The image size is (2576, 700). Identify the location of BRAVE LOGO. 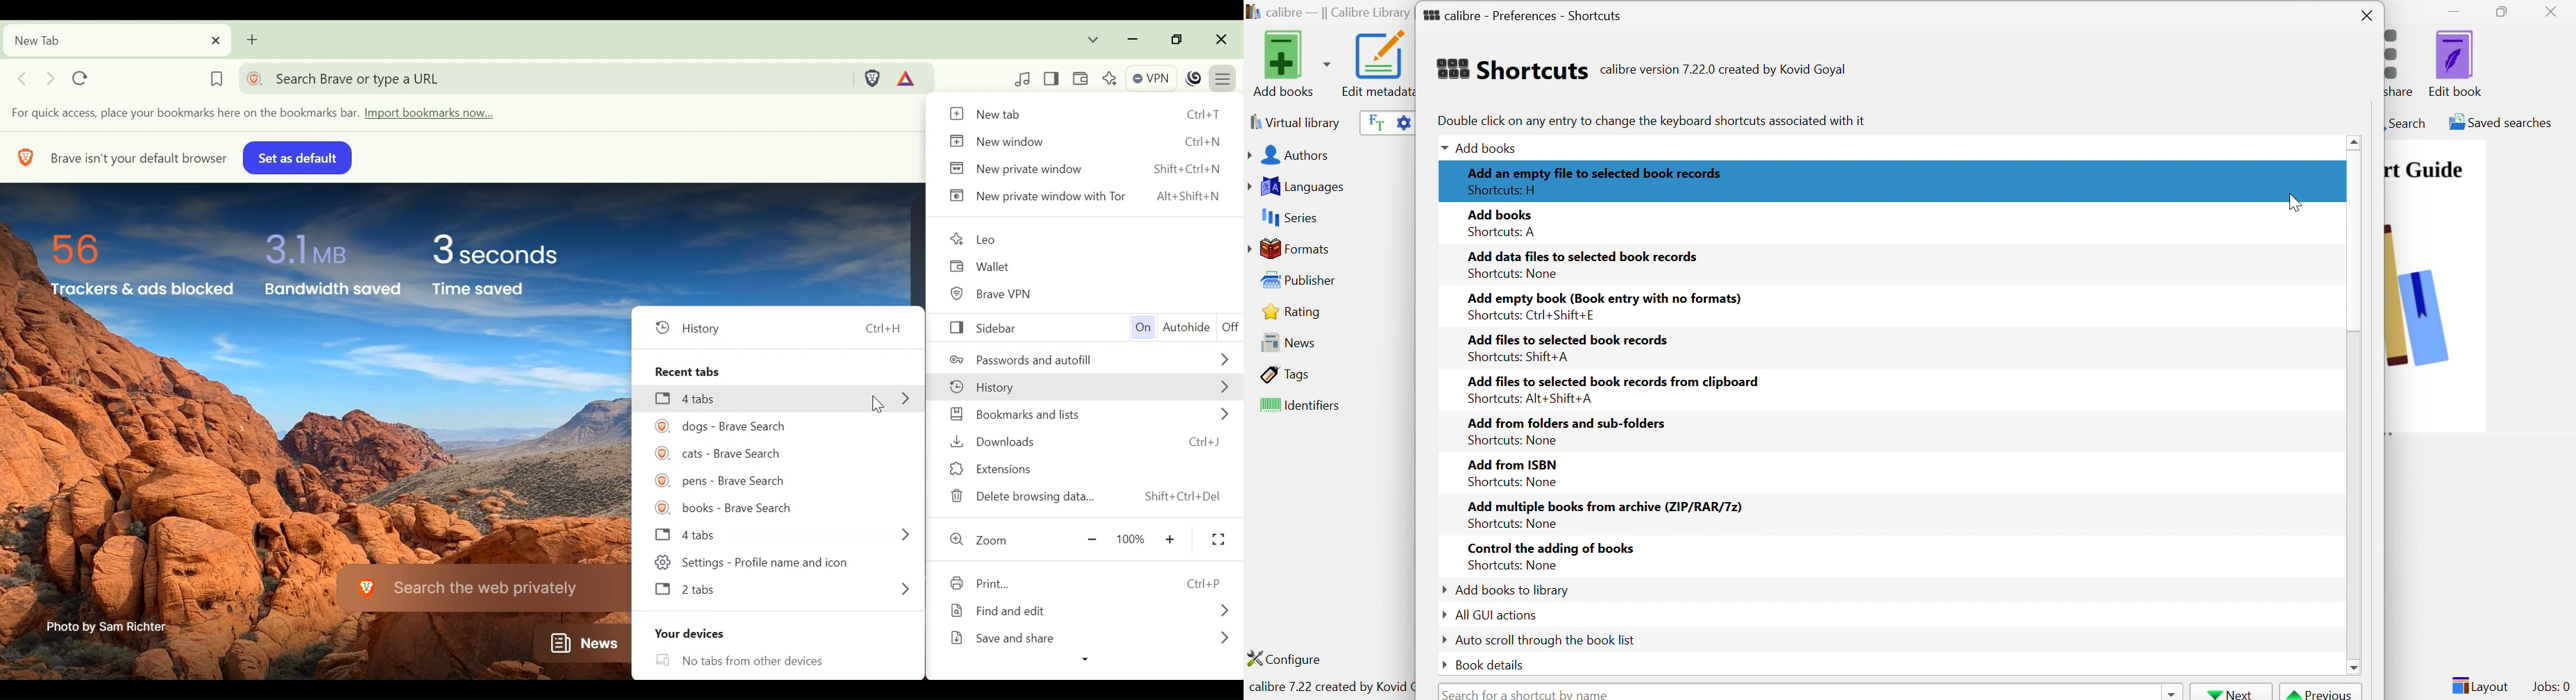
(23, 156).